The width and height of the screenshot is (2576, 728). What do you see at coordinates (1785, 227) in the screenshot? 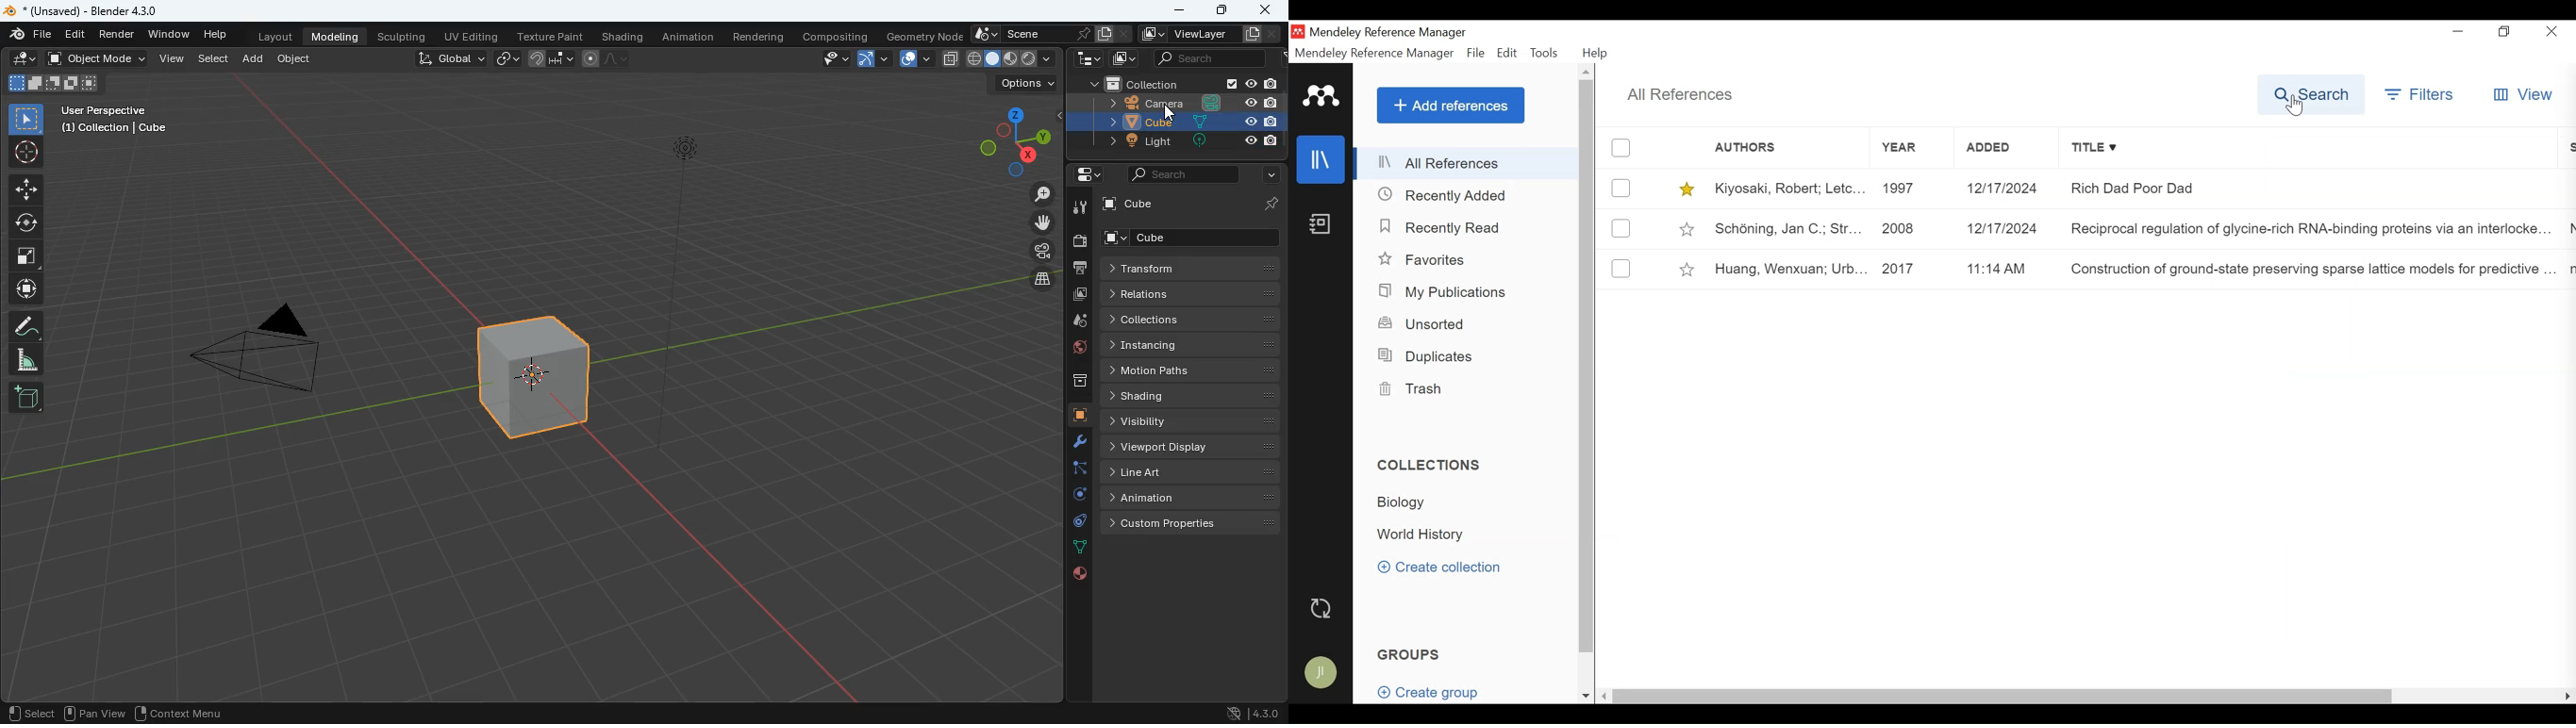
I see `Jan C. Schöning` at bounding box center [1785, 227].